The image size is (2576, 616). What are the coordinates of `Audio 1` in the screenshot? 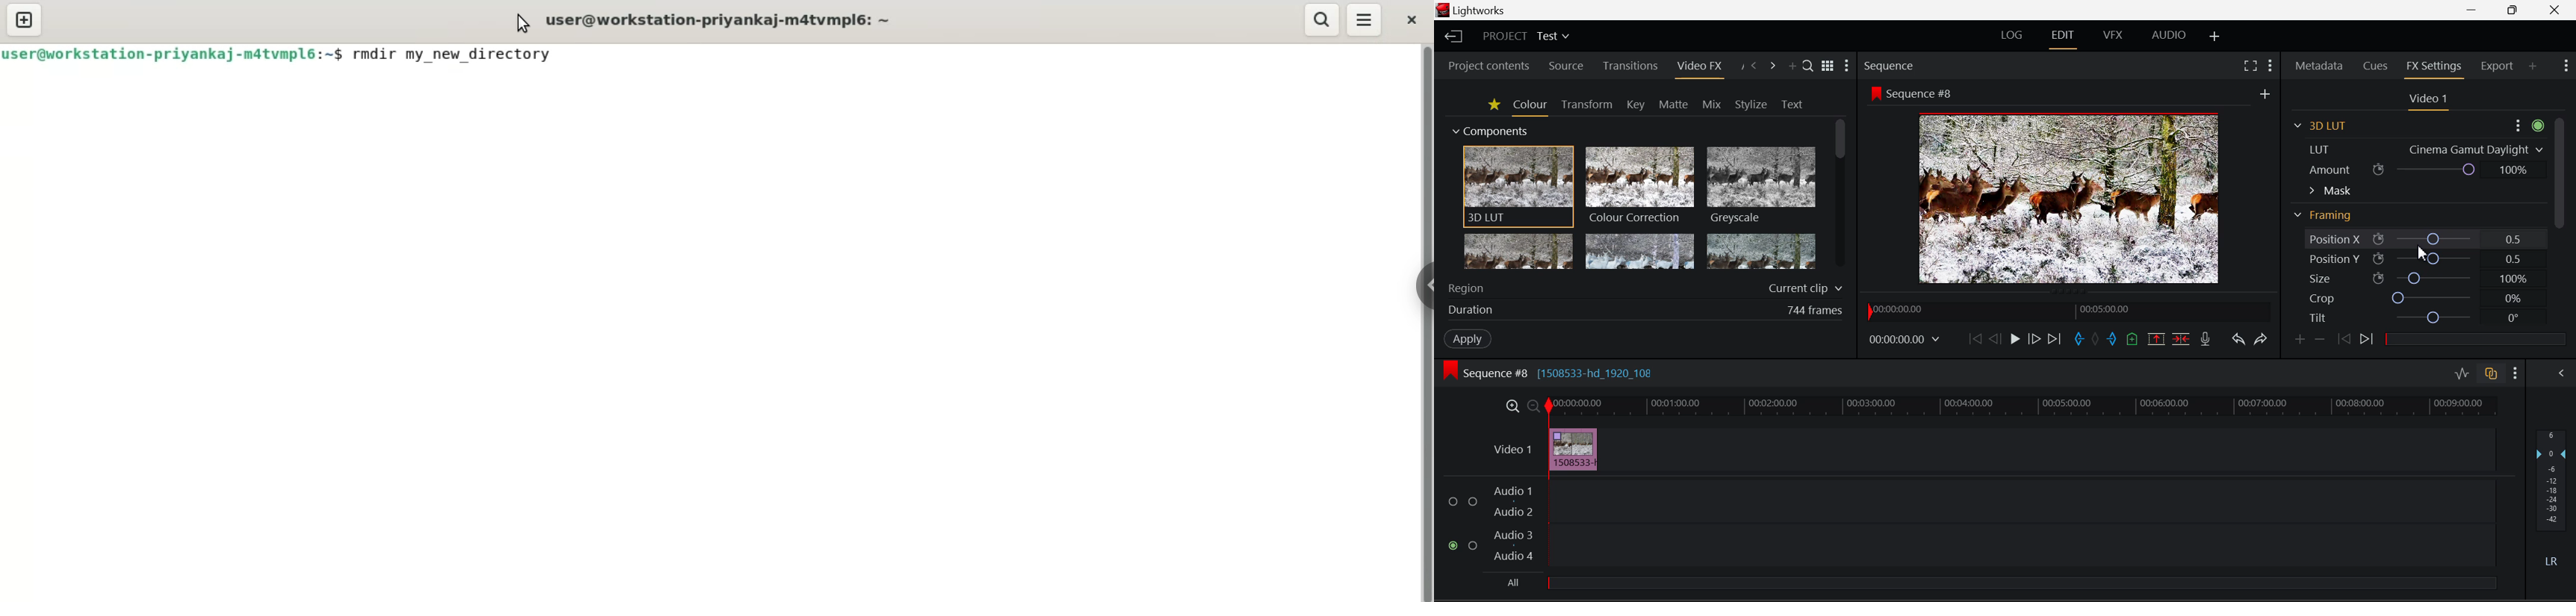 It's located at (1516, 490).